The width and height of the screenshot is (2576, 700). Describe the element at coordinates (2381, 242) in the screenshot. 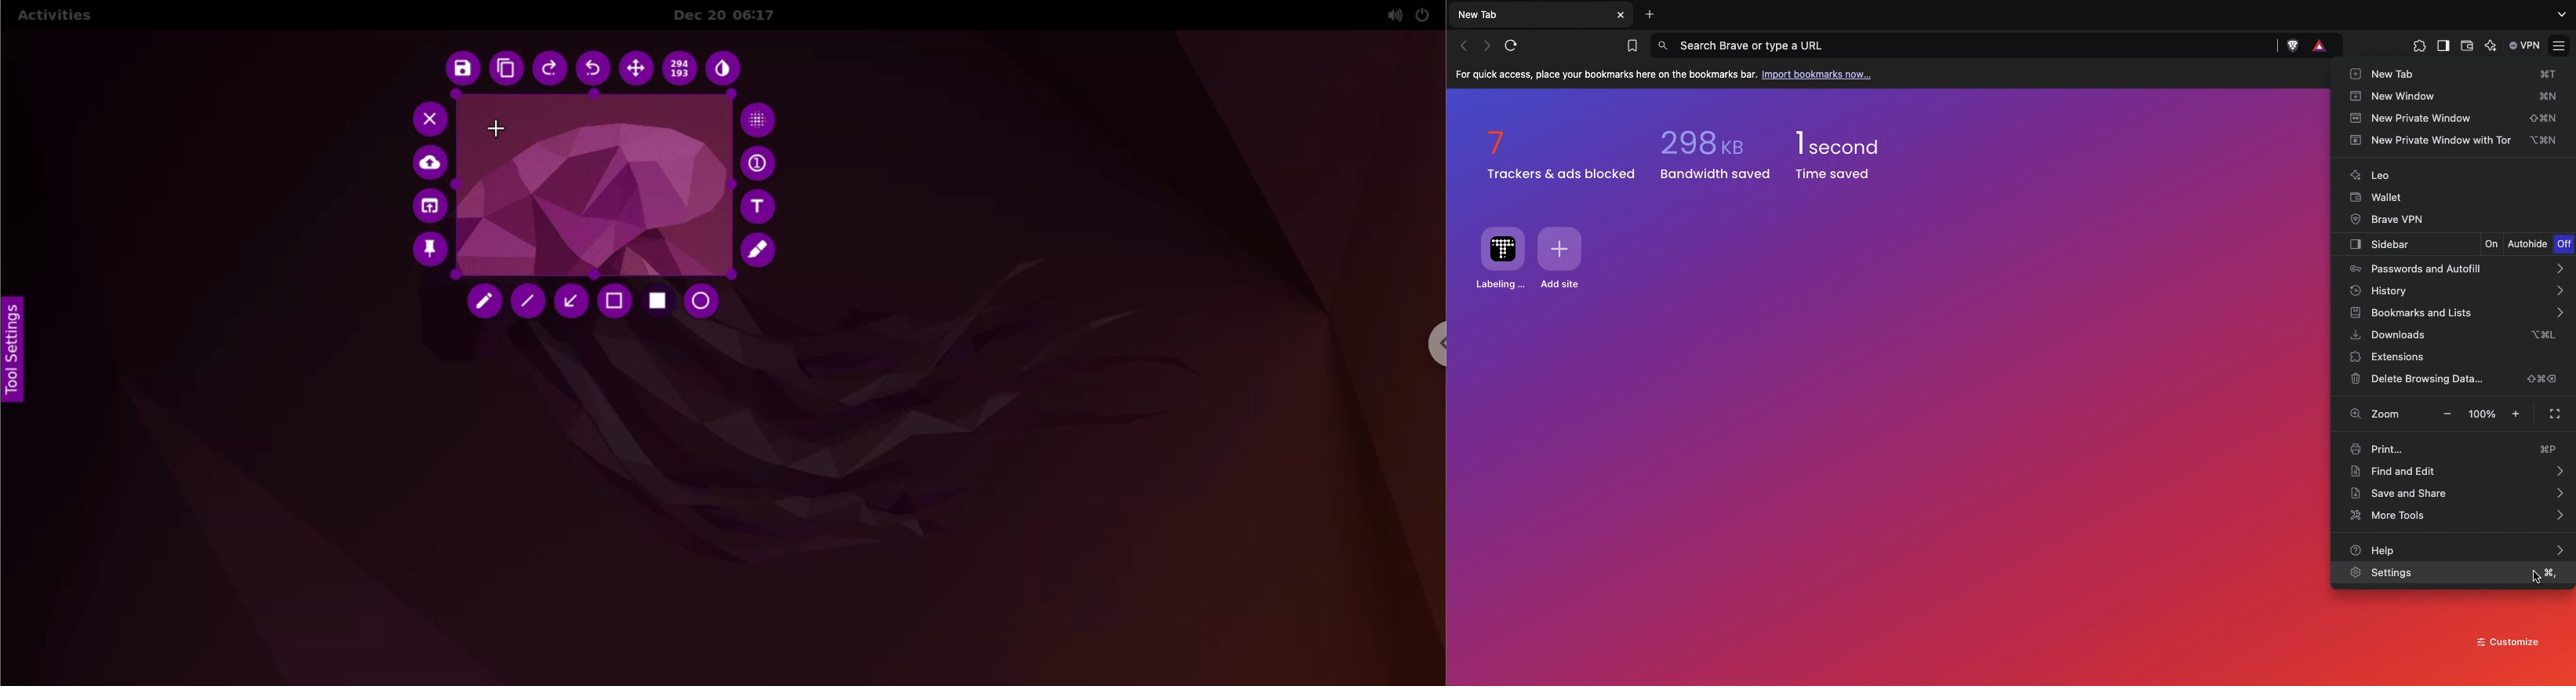

I see `Sidebar` at that location.